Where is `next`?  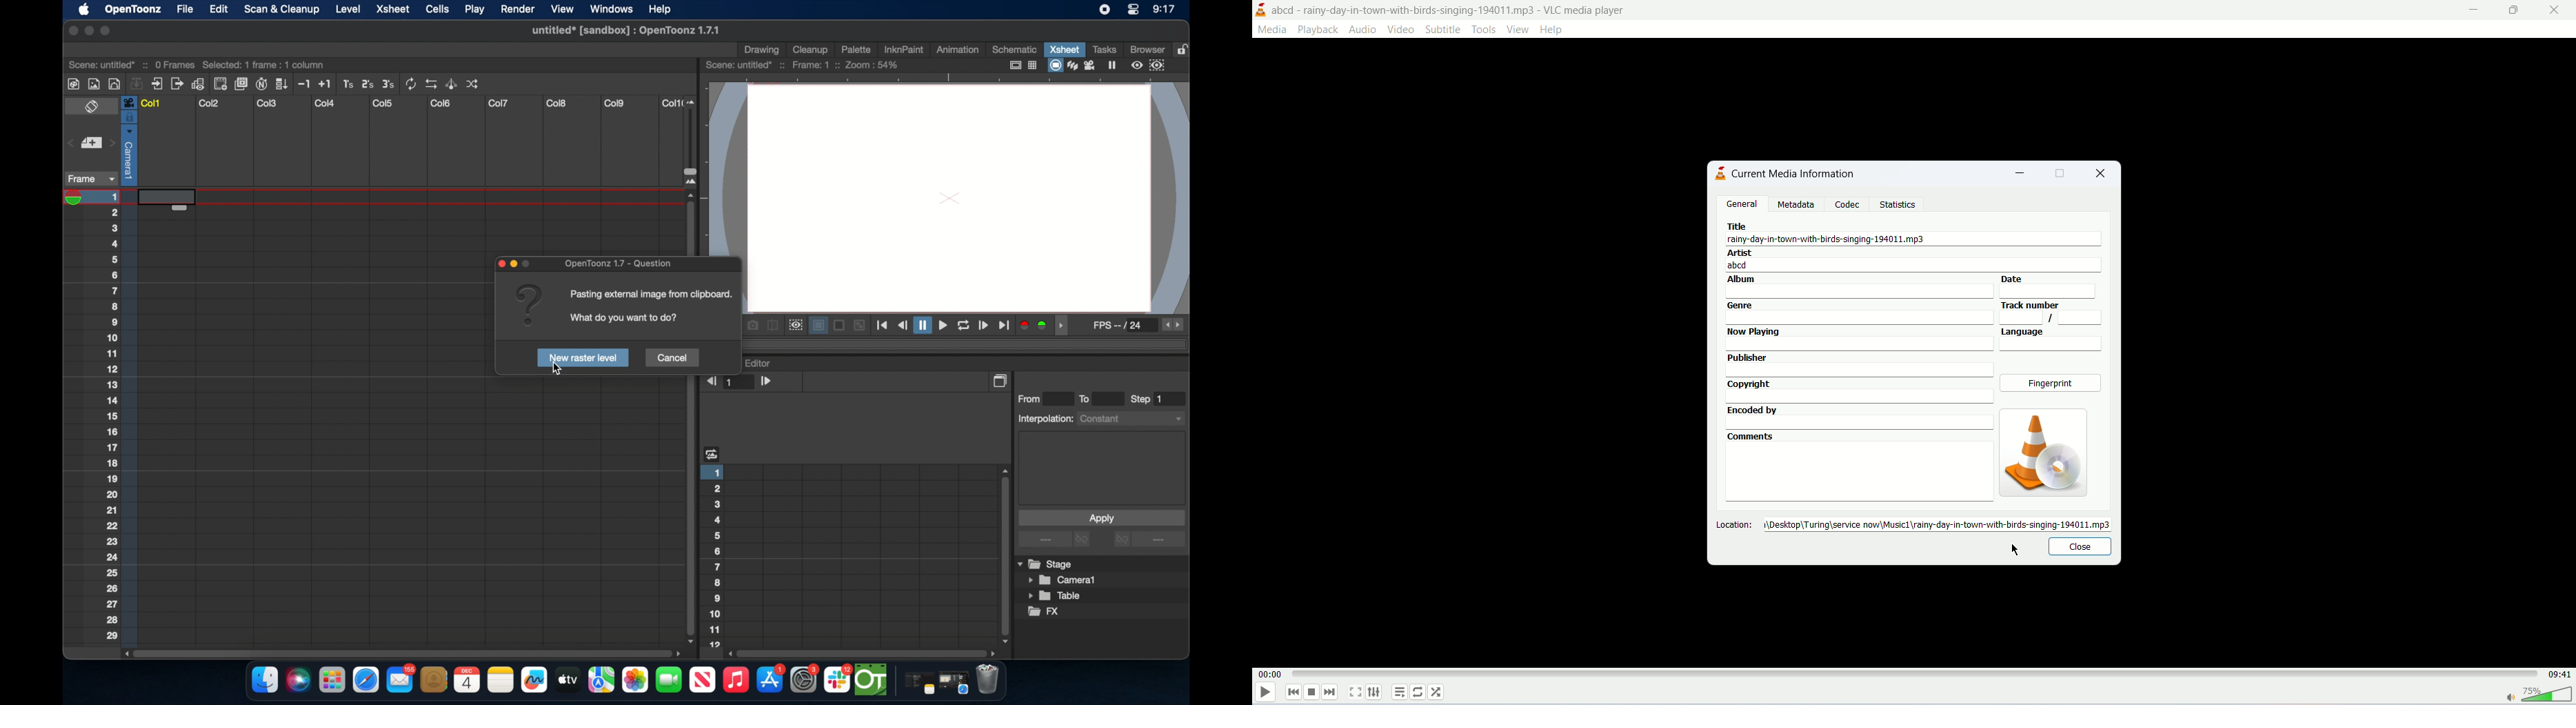 next is located at coordinates (1333, 693).